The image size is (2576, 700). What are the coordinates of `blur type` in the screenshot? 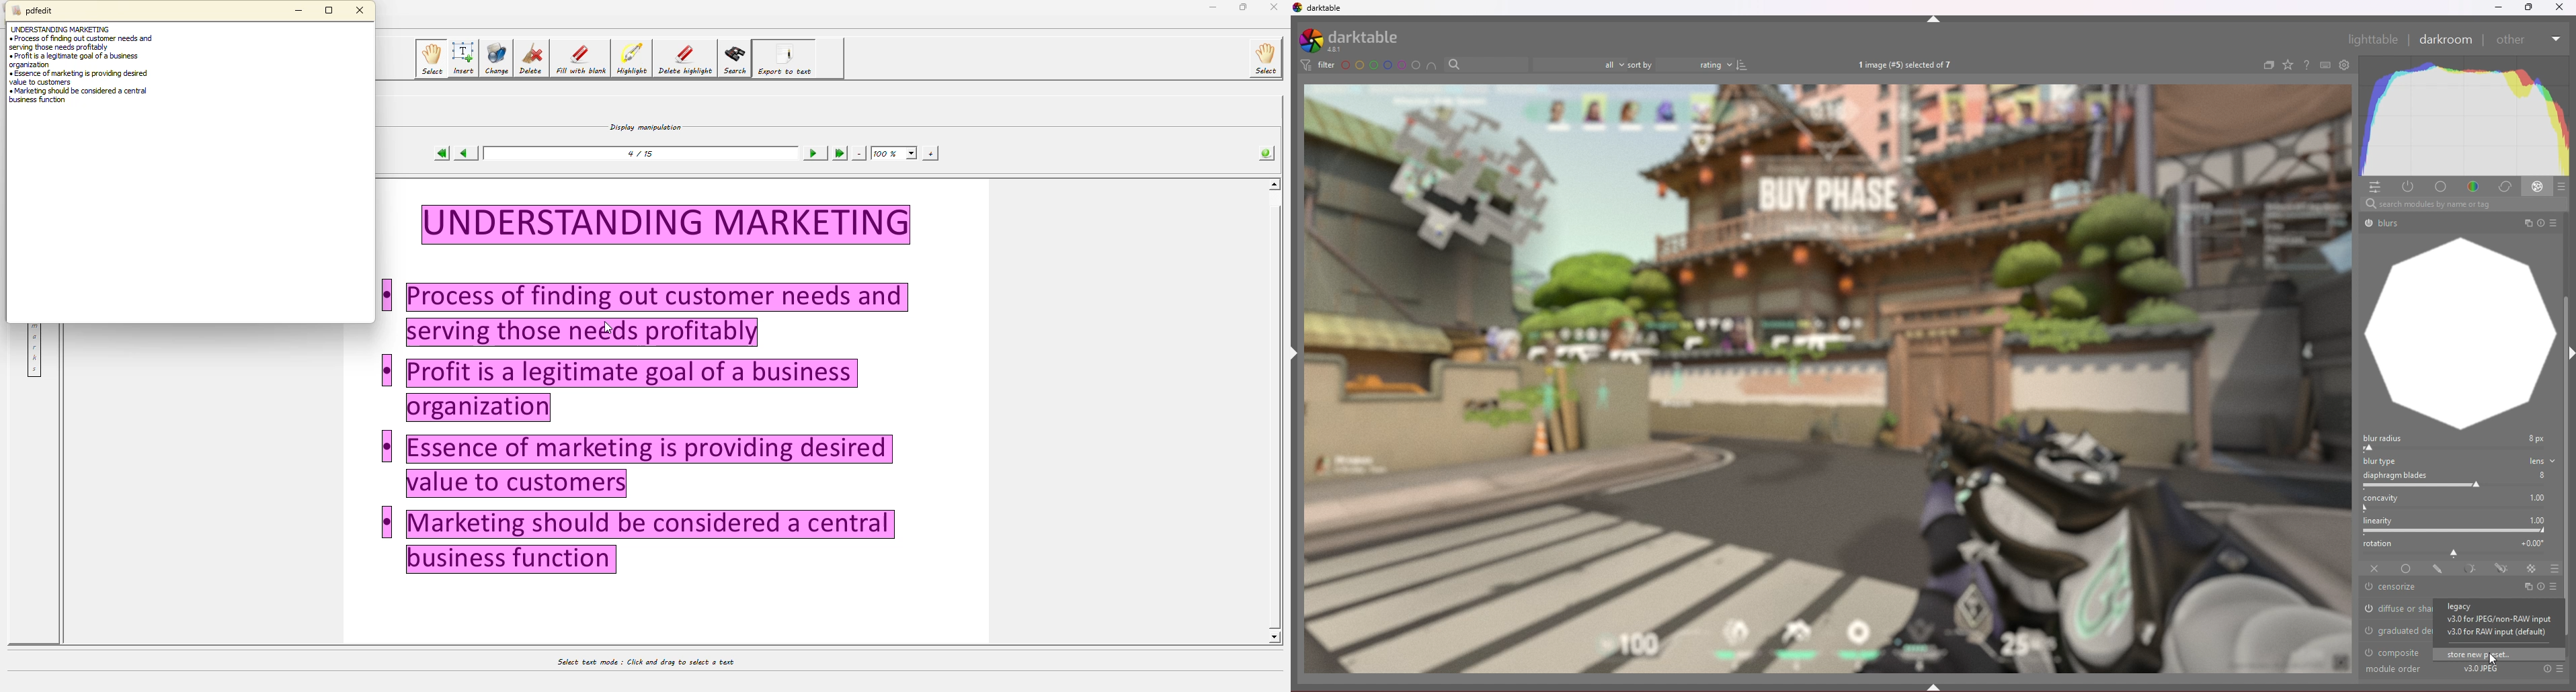 It's located at (2461, 461).